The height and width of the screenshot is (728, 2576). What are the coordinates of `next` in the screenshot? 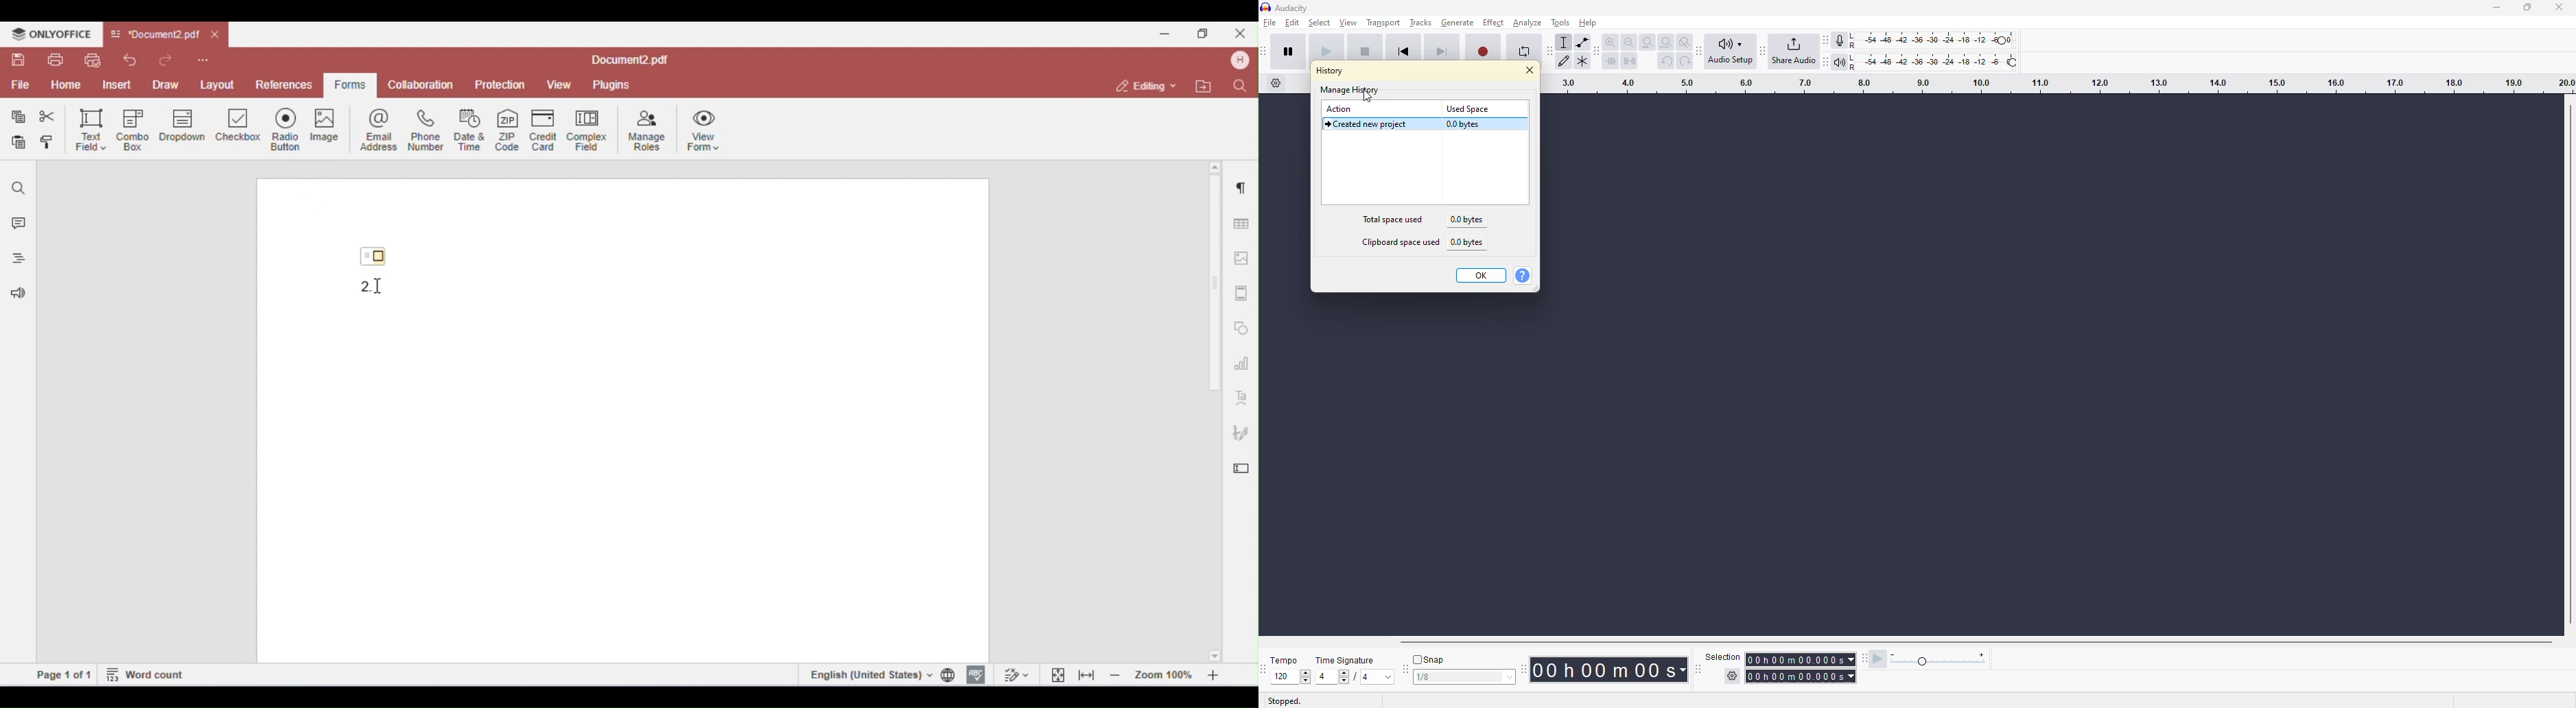 It's located at (1442, 51).